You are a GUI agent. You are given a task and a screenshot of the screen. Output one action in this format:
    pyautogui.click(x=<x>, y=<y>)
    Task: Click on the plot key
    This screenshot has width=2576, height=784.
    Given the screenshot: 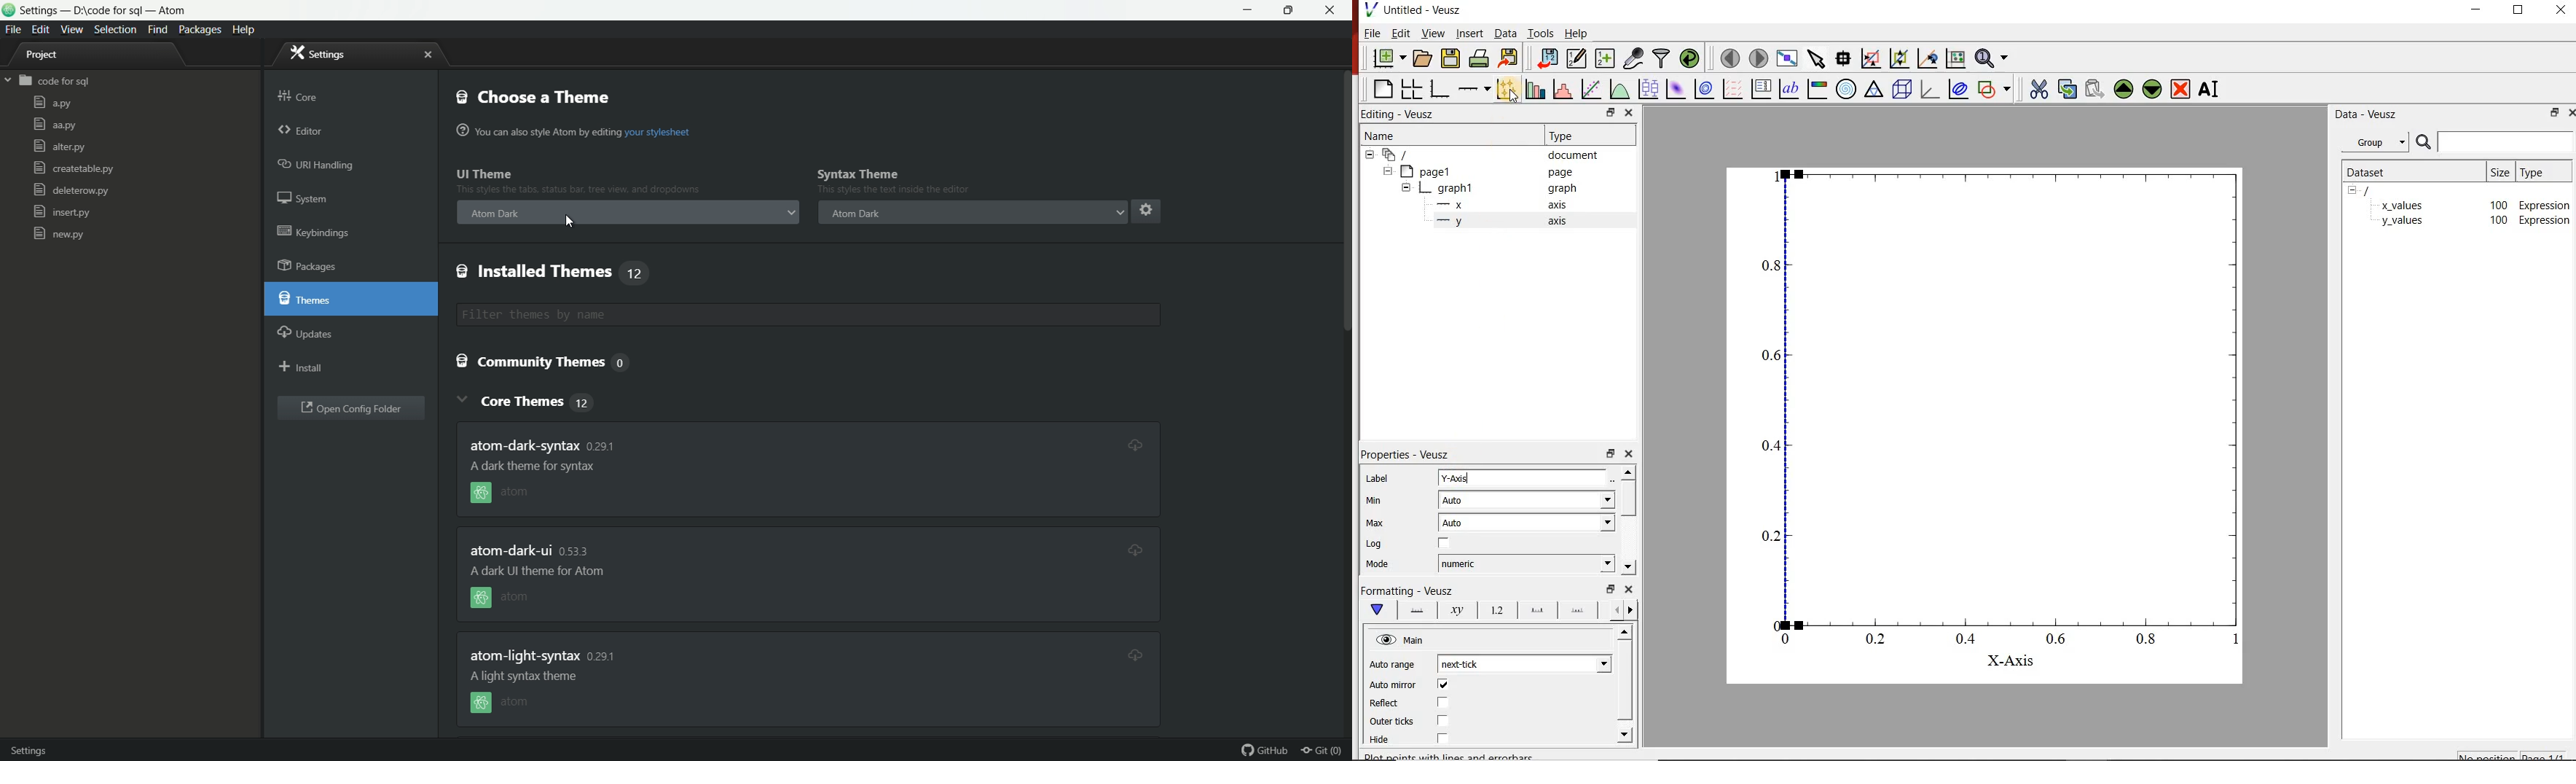 What is the action you would take?
    pyautogui.click(x=1762, y=88)
    